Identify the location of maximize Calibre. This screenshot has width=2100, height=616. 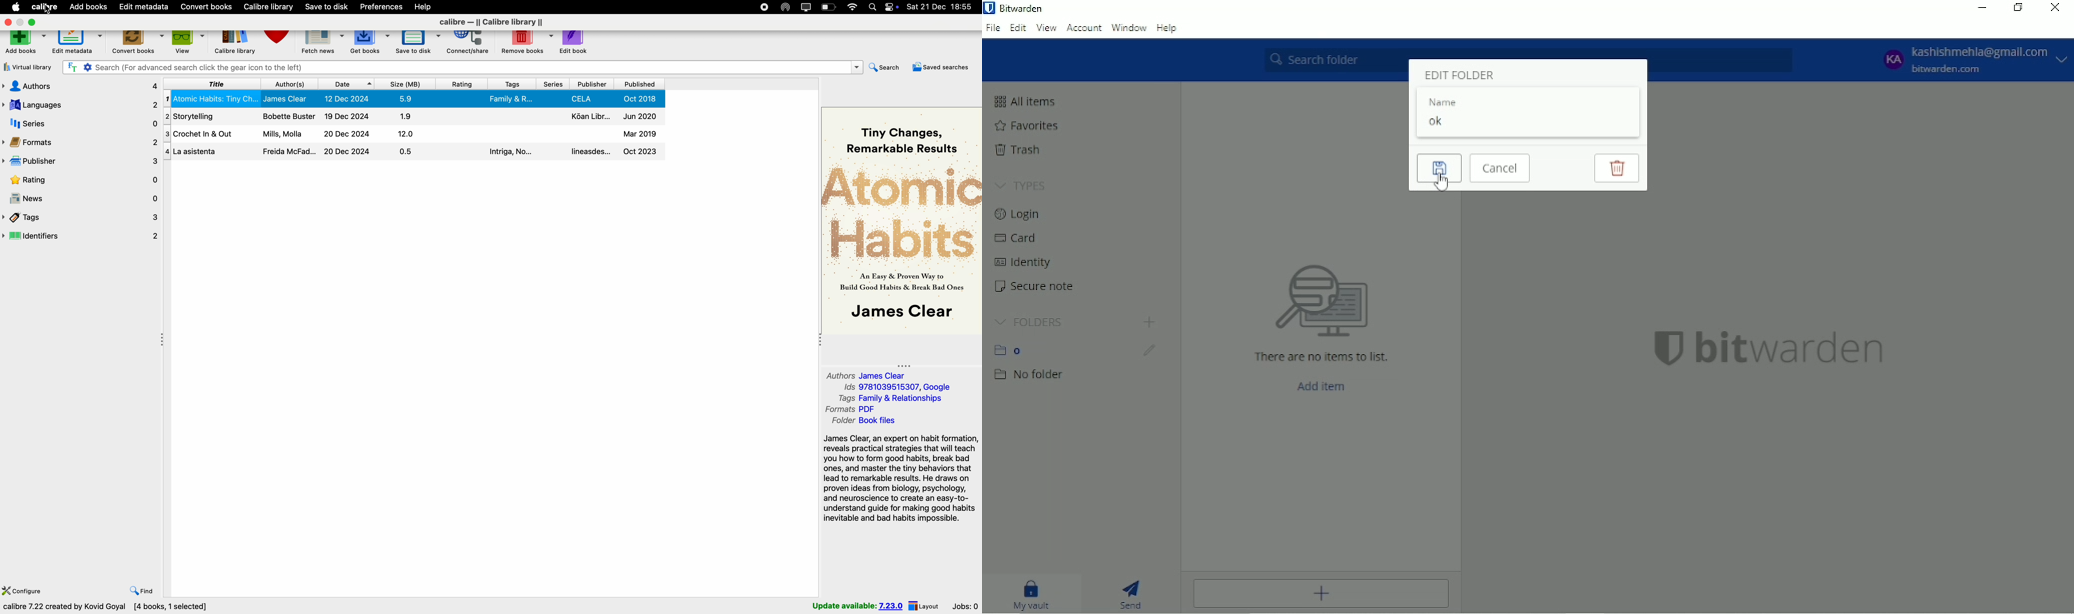
(34, 23).